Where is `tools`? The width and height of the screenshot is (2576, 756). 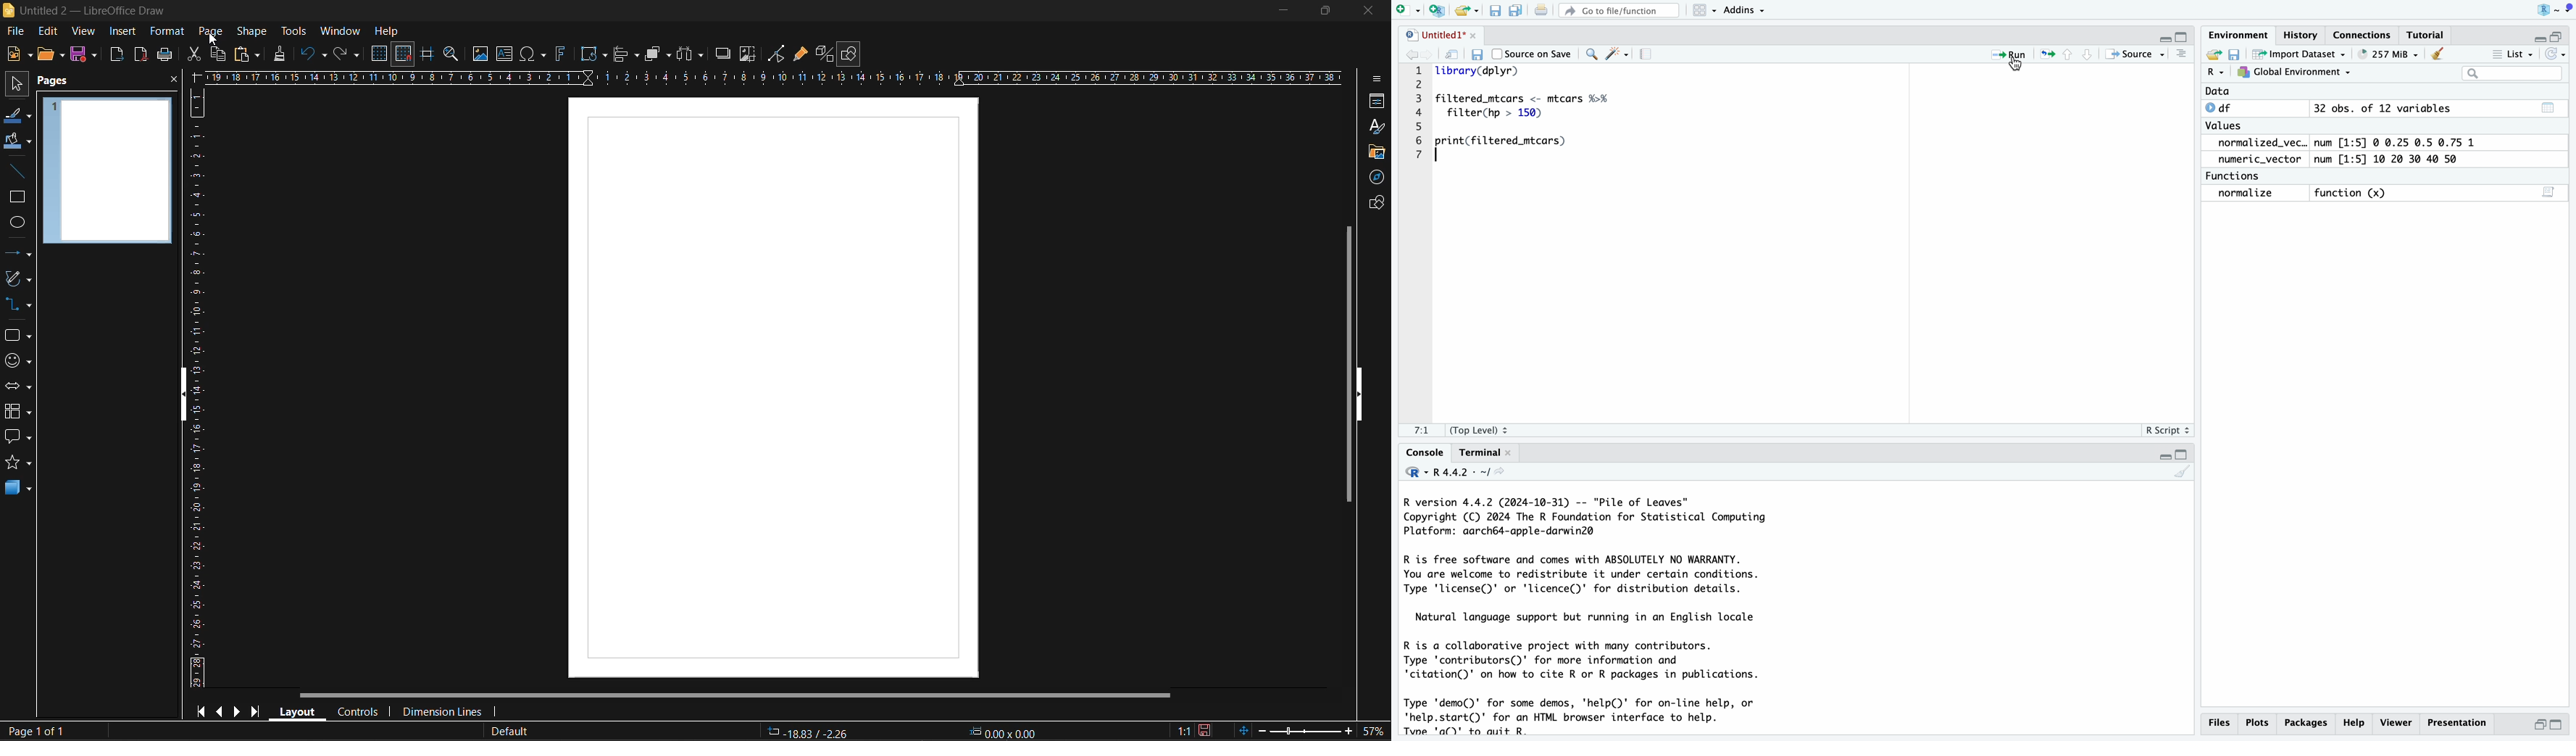 tools is located at coordinates (1618, 54).